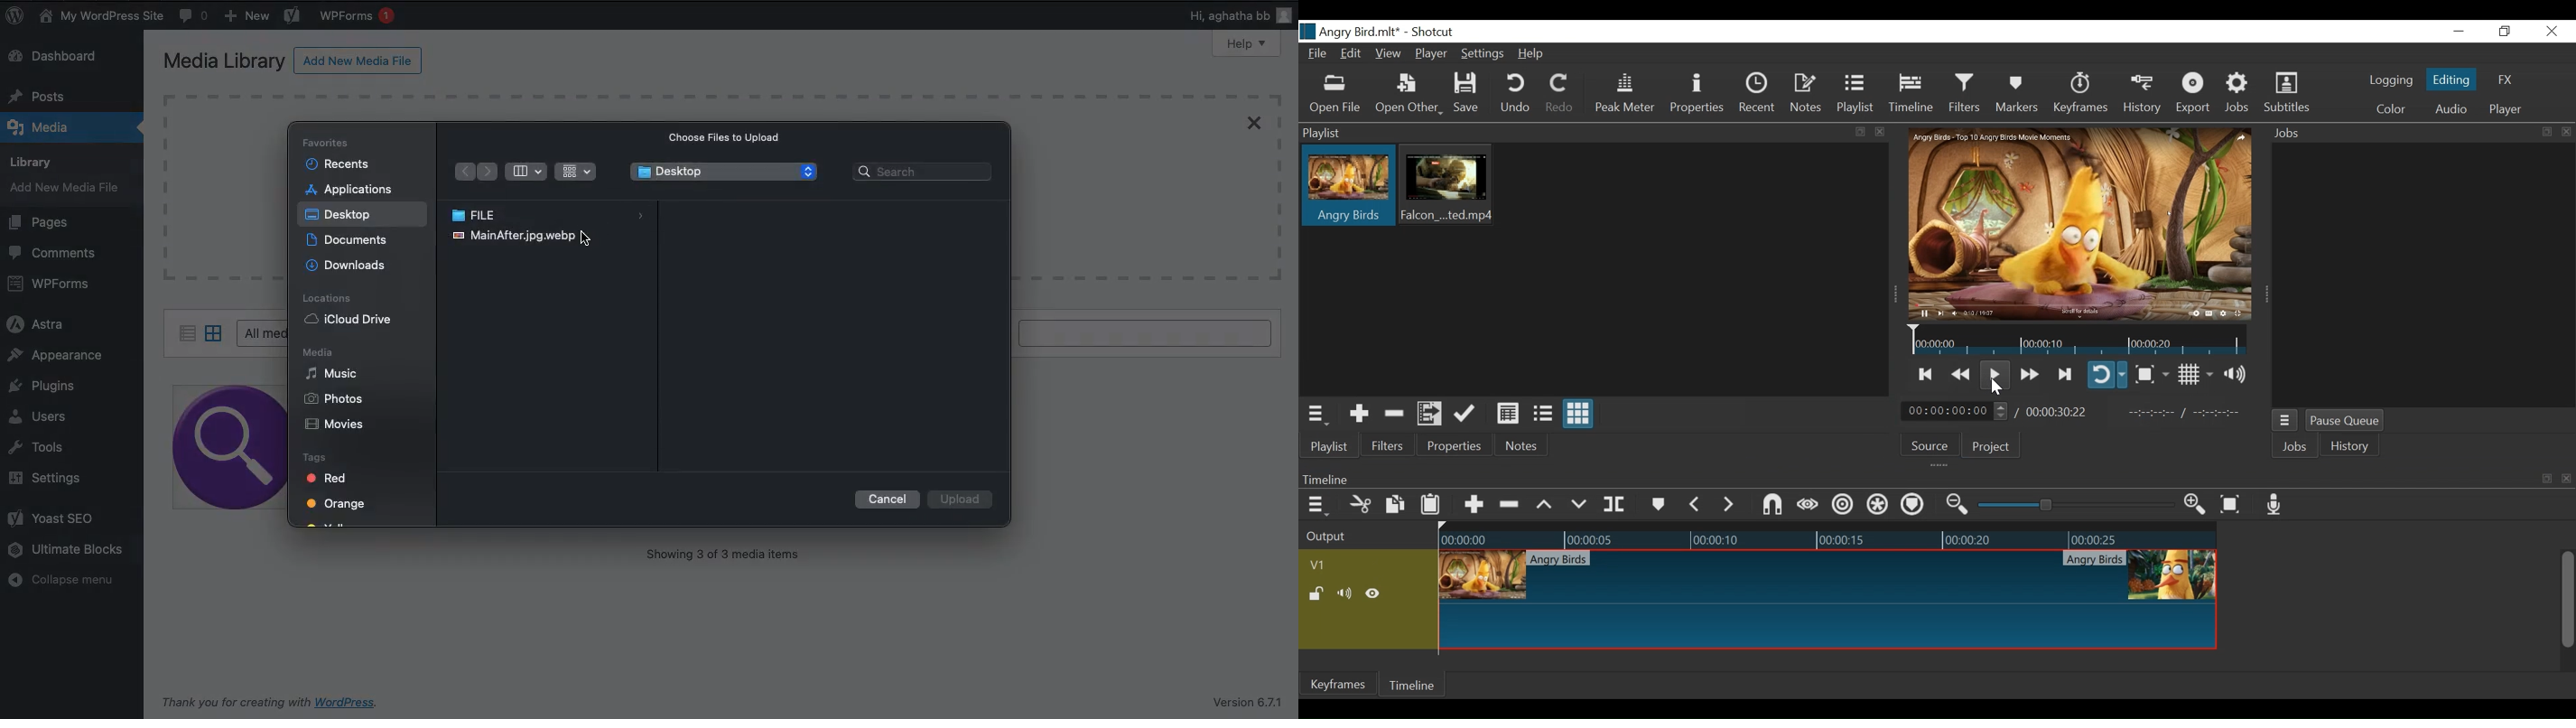  Describe the element at coordinates (345, 239) in the screenshot. I see `Documents` at that location.